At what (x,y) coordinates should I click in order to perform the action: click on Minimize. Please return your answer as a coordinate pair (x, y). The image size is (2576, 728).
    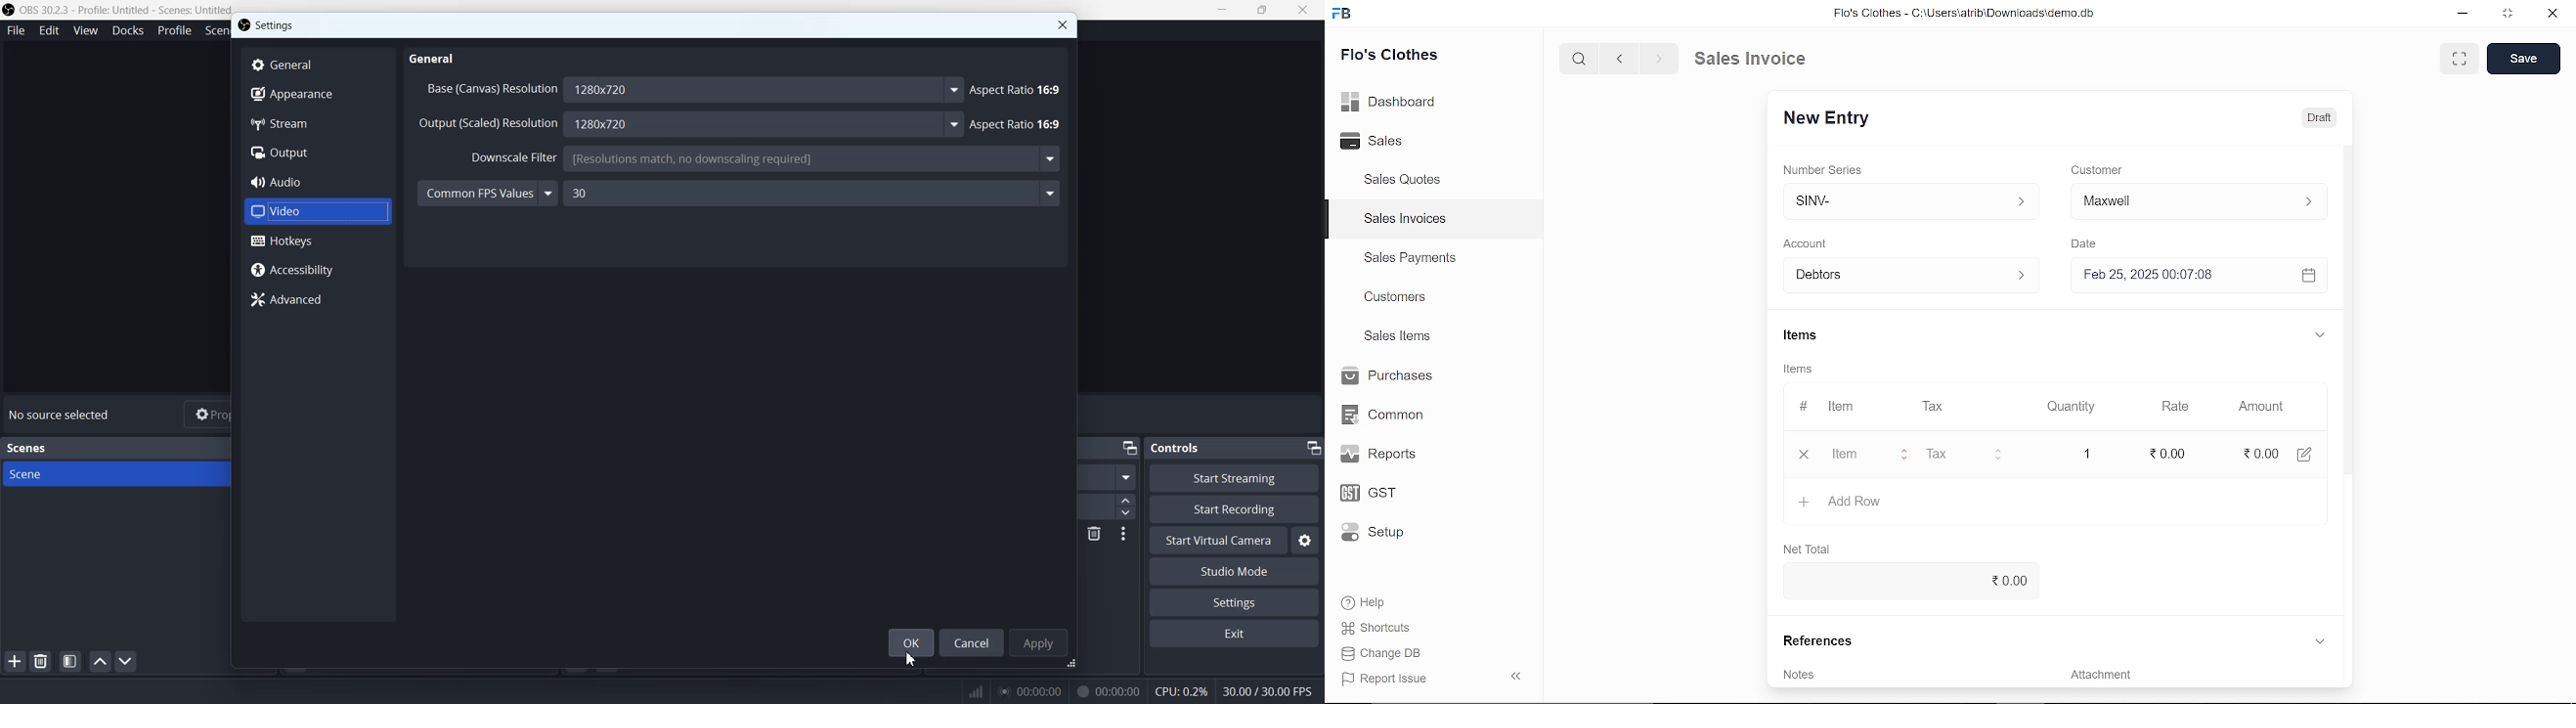
    Looking at the image, I should click on (1313, 447).